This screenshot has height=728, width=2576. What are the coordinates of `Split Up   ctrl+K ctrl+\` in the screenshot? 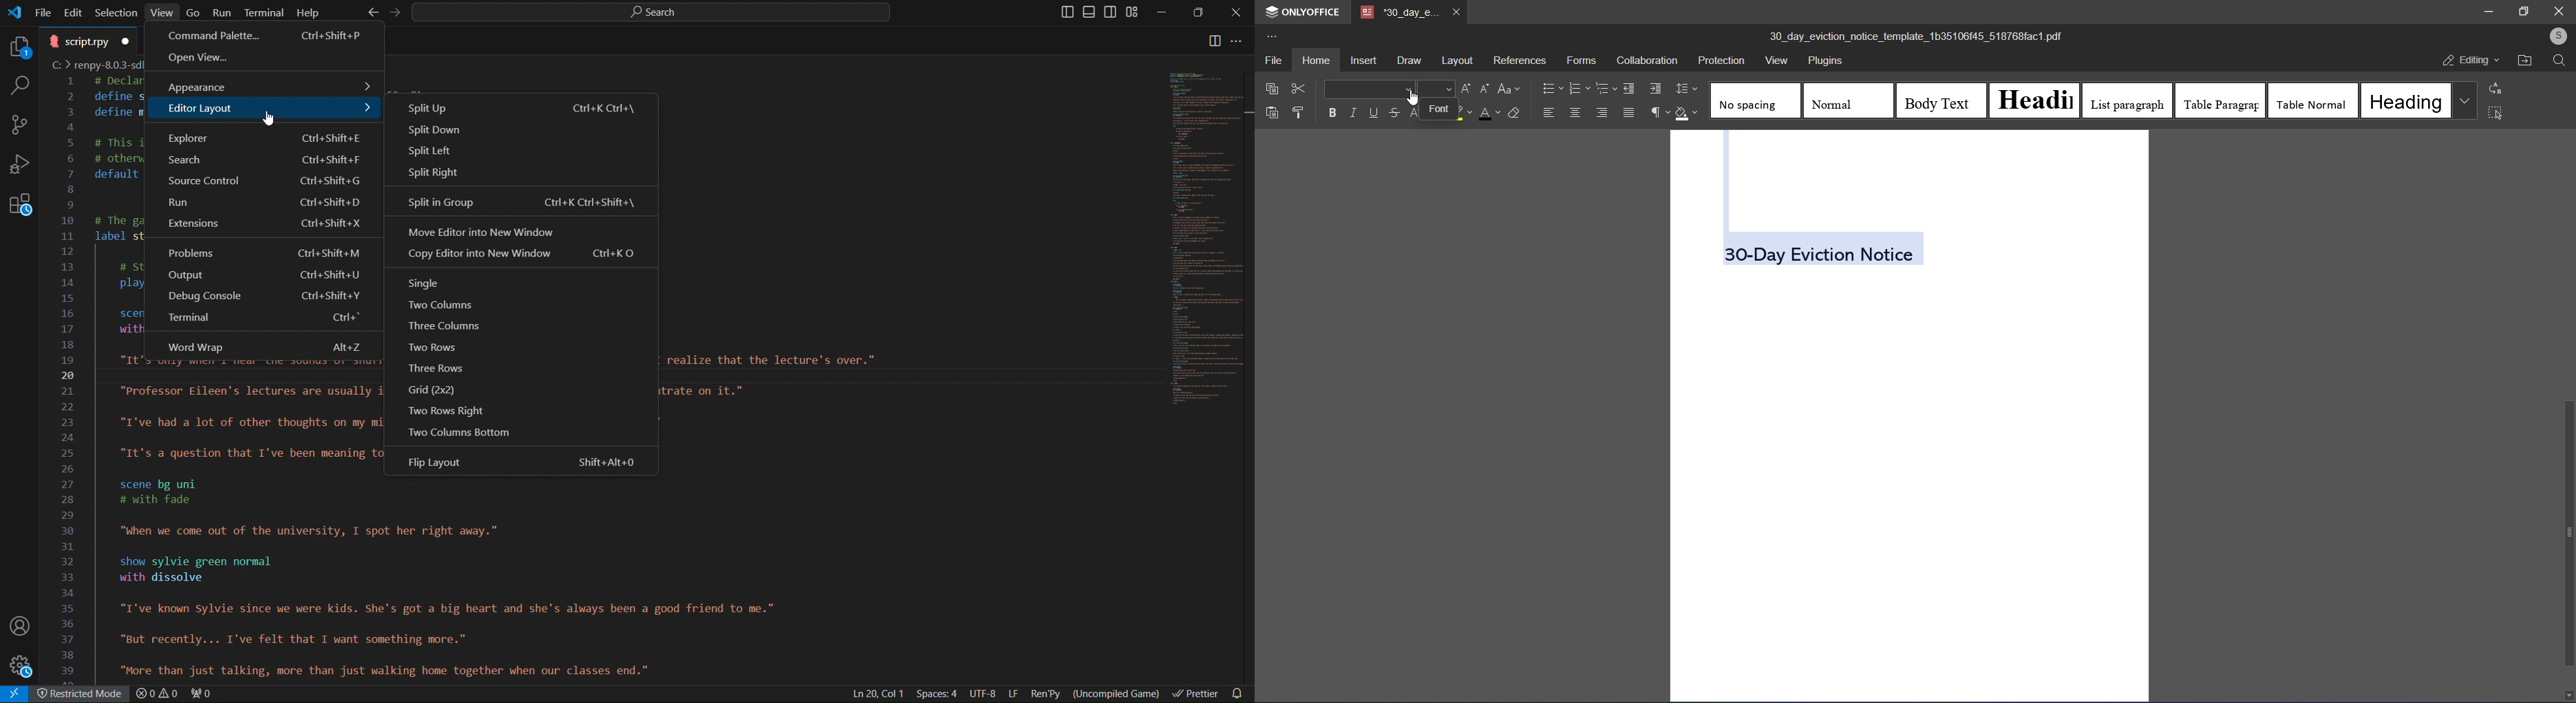 It's located at (521, 107).